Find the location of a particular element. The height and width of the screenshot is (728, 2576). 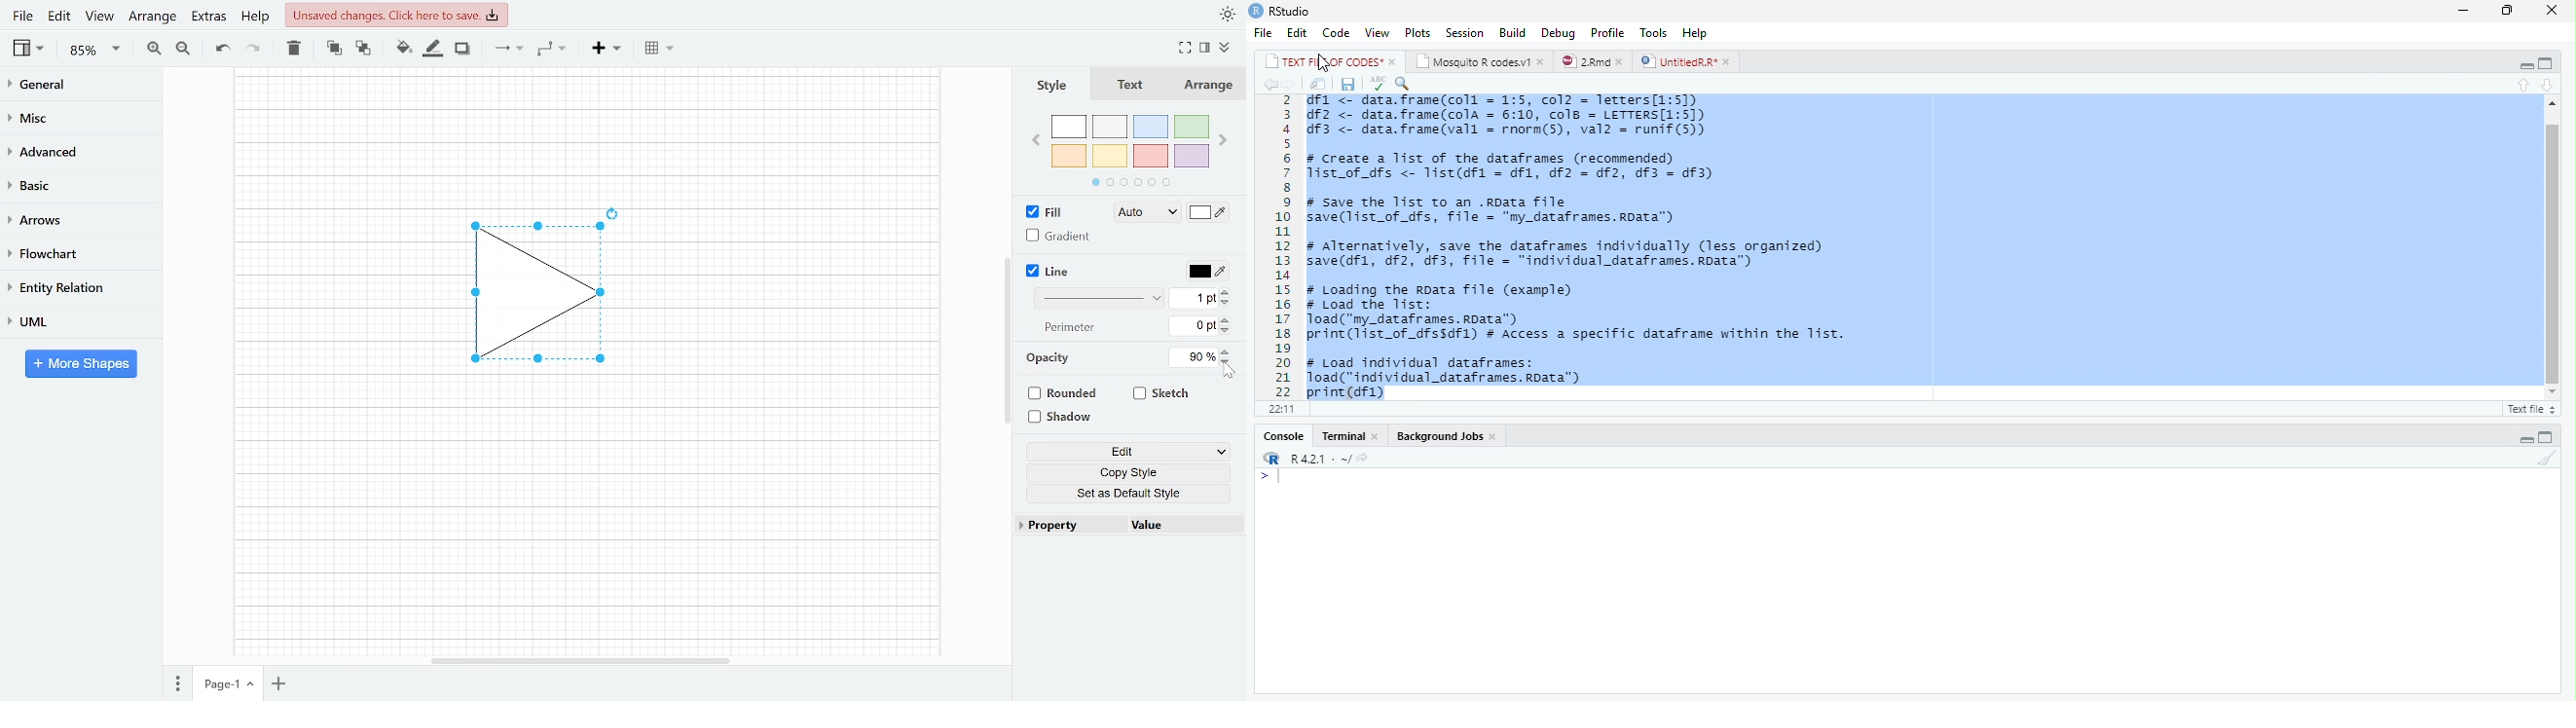

TEXT FILE OF CODES* is located at coordinates (1328, 60).